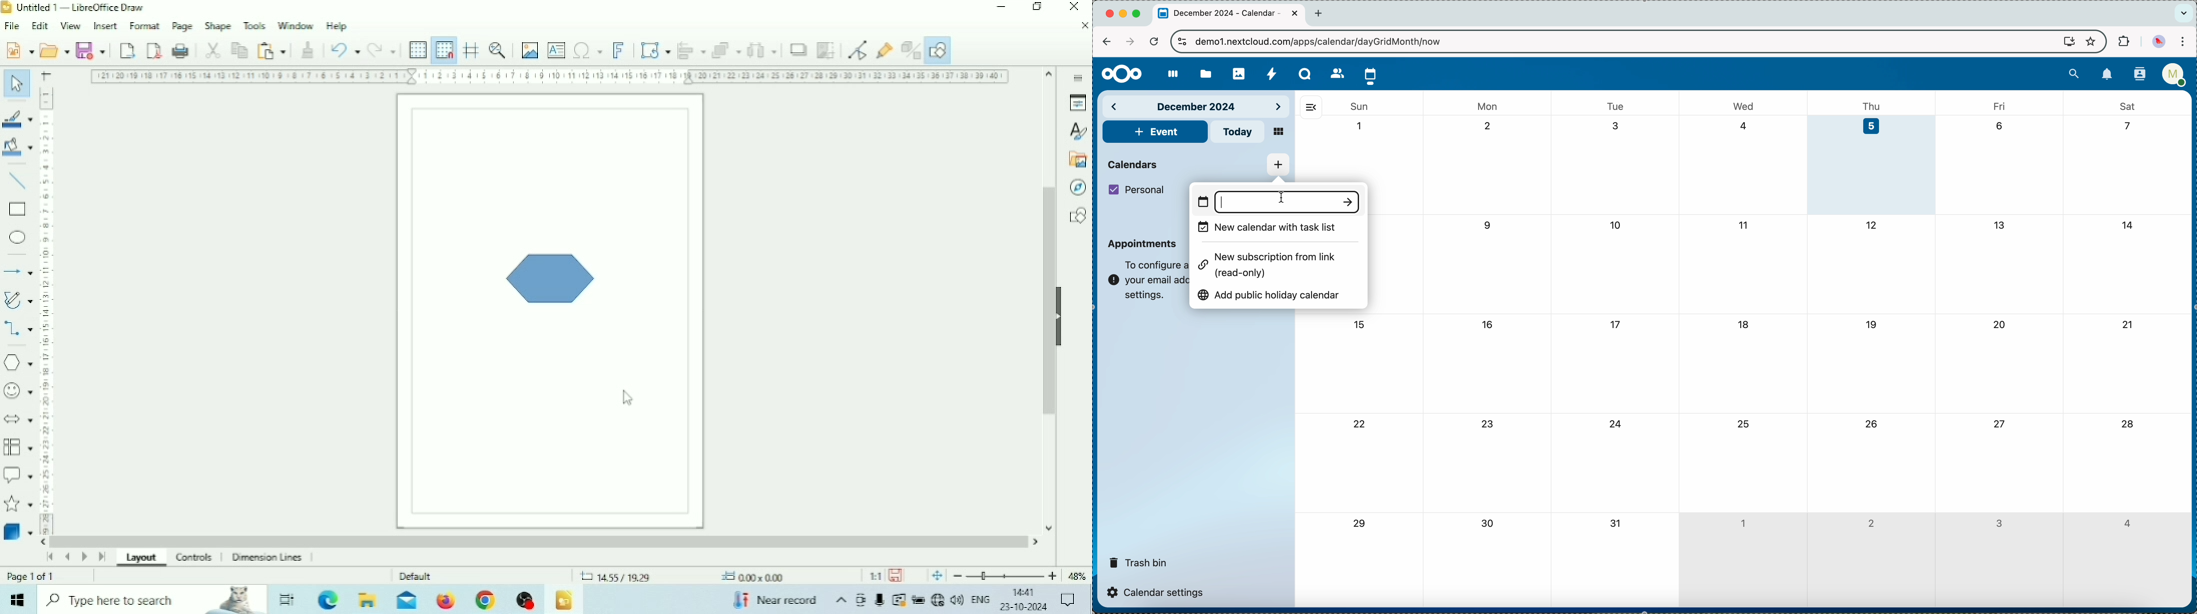 This screenshot has height=616, width=2212. Describe the element at coordinates (106, 25) in the screenshot. I see `Insert` at that location.